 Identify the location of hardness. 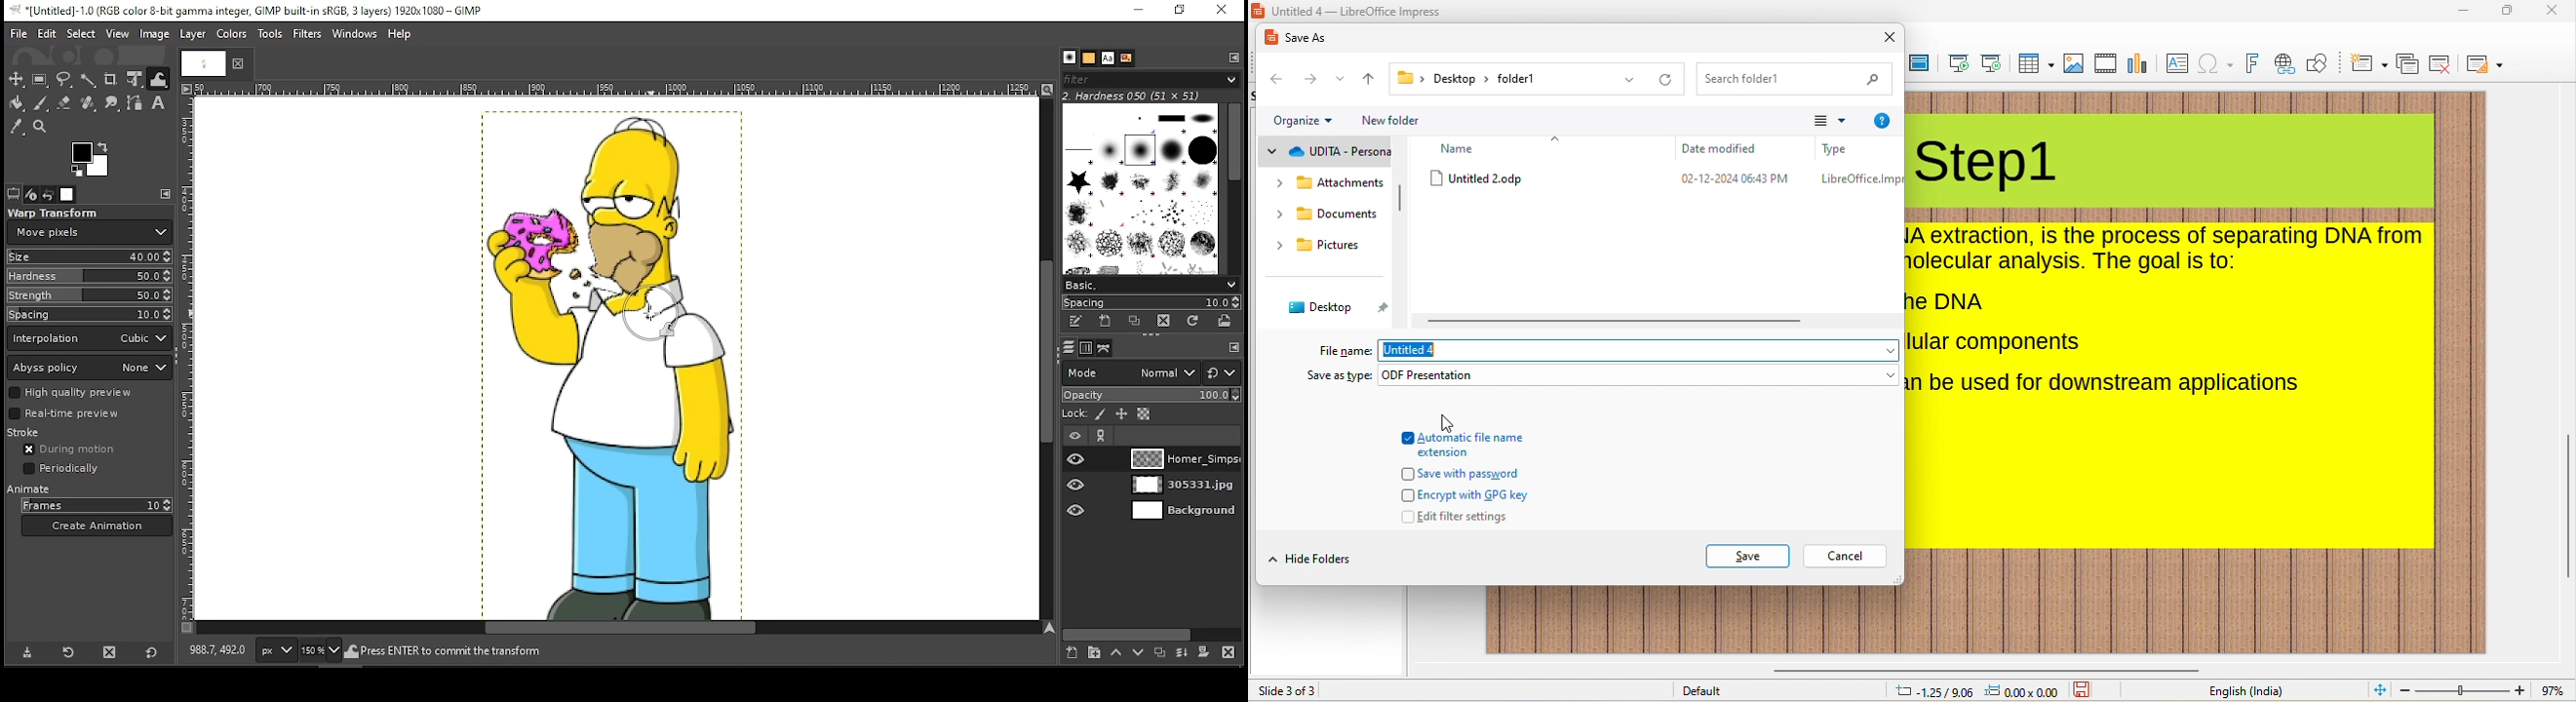
(89, 276).